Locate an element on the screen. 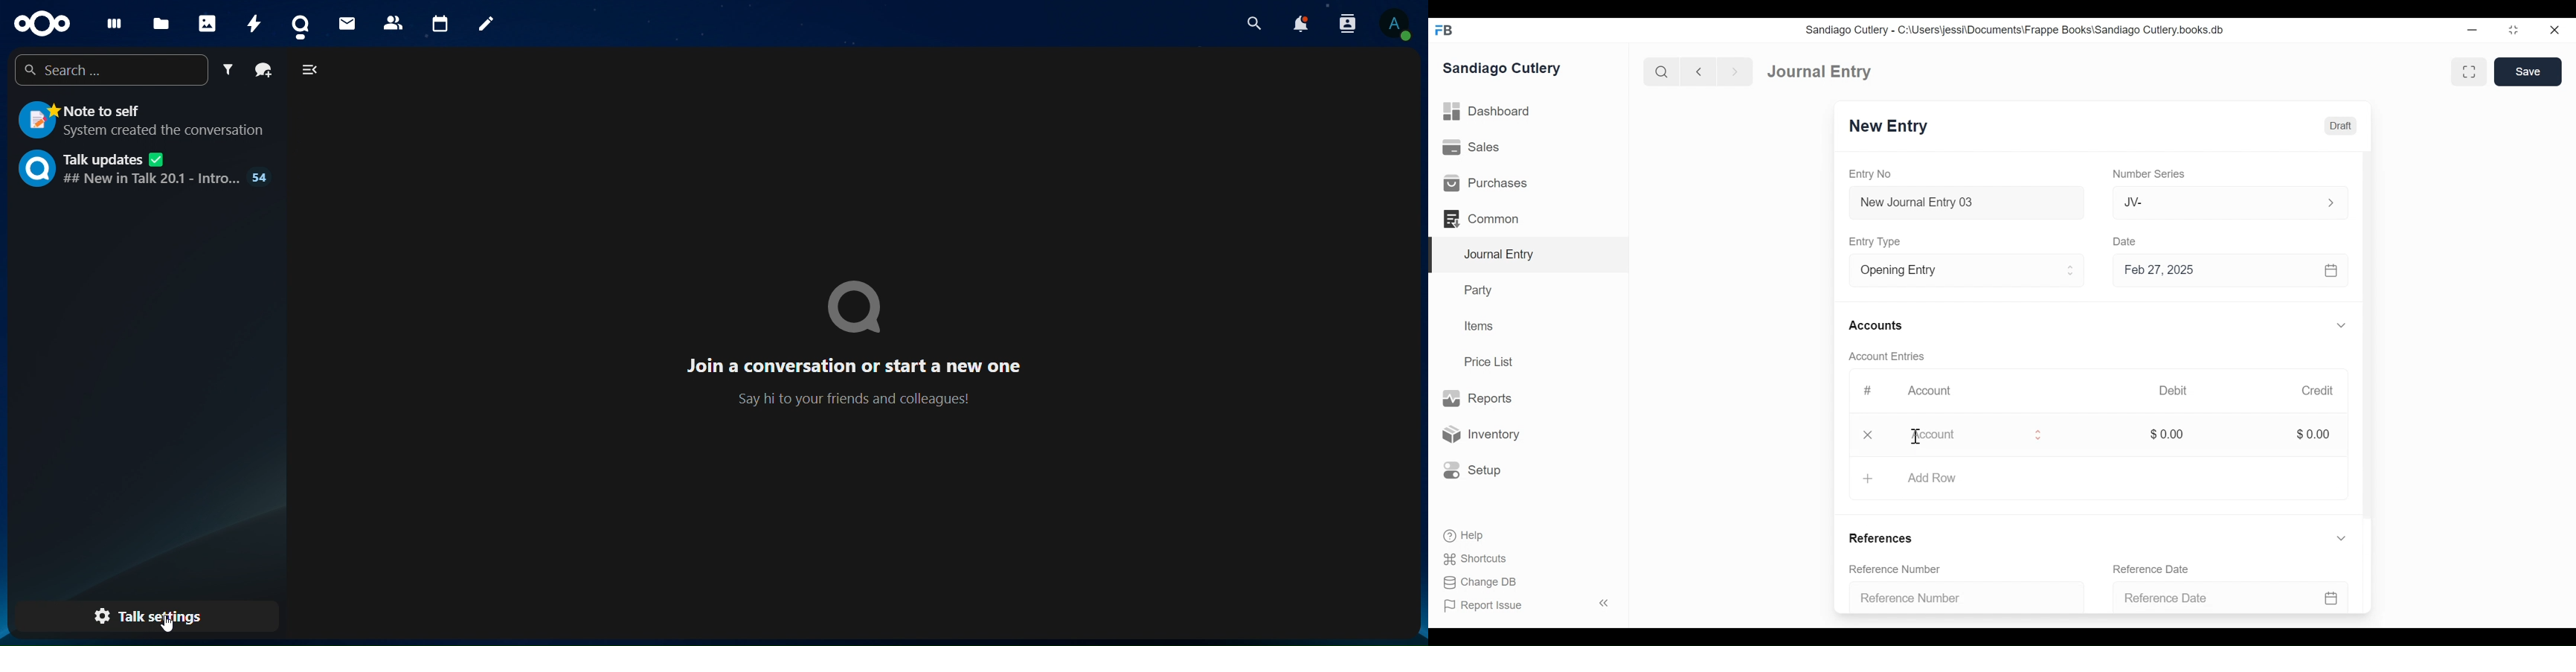 The image size is (2576, 672). Report Issue is located at coordinates (1484, 606).